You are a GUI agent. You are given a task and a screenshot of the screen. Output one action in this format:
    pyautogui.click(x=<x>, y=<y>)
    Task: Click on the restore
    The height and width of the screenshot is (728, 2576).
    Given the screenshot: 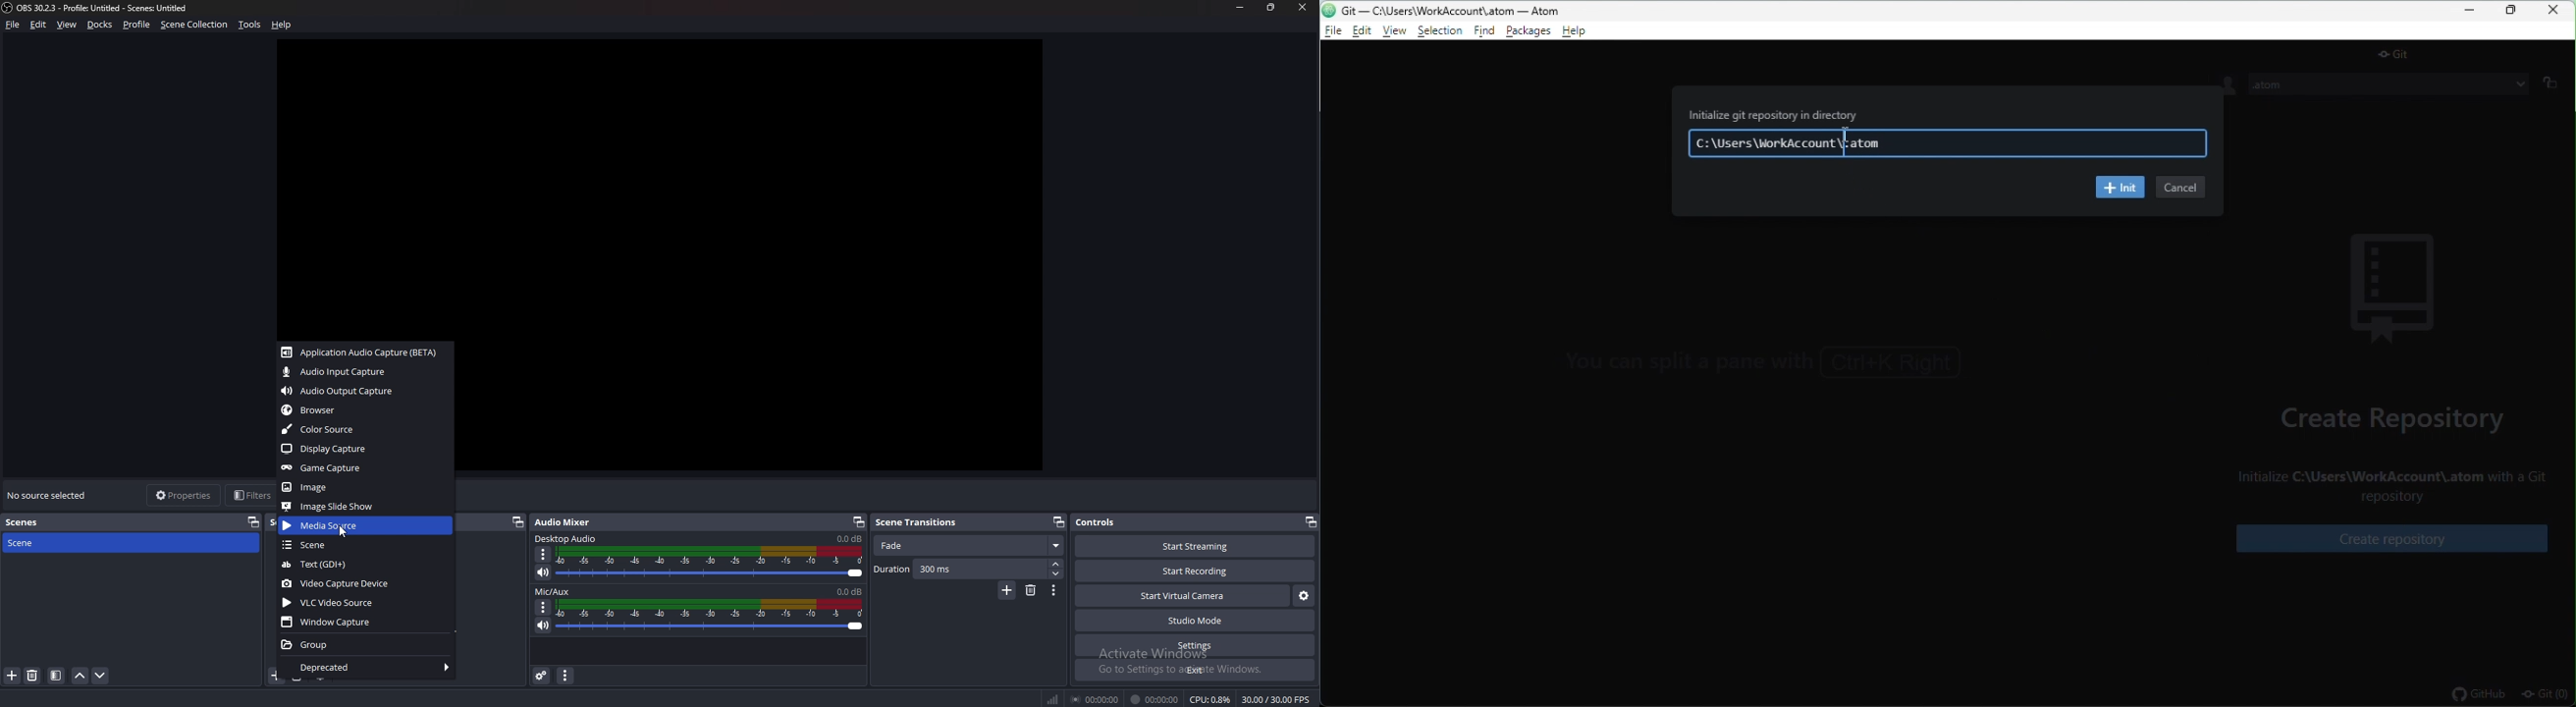 What is the action you would take?
    pyautogui.click(x=2513, y=10)
    